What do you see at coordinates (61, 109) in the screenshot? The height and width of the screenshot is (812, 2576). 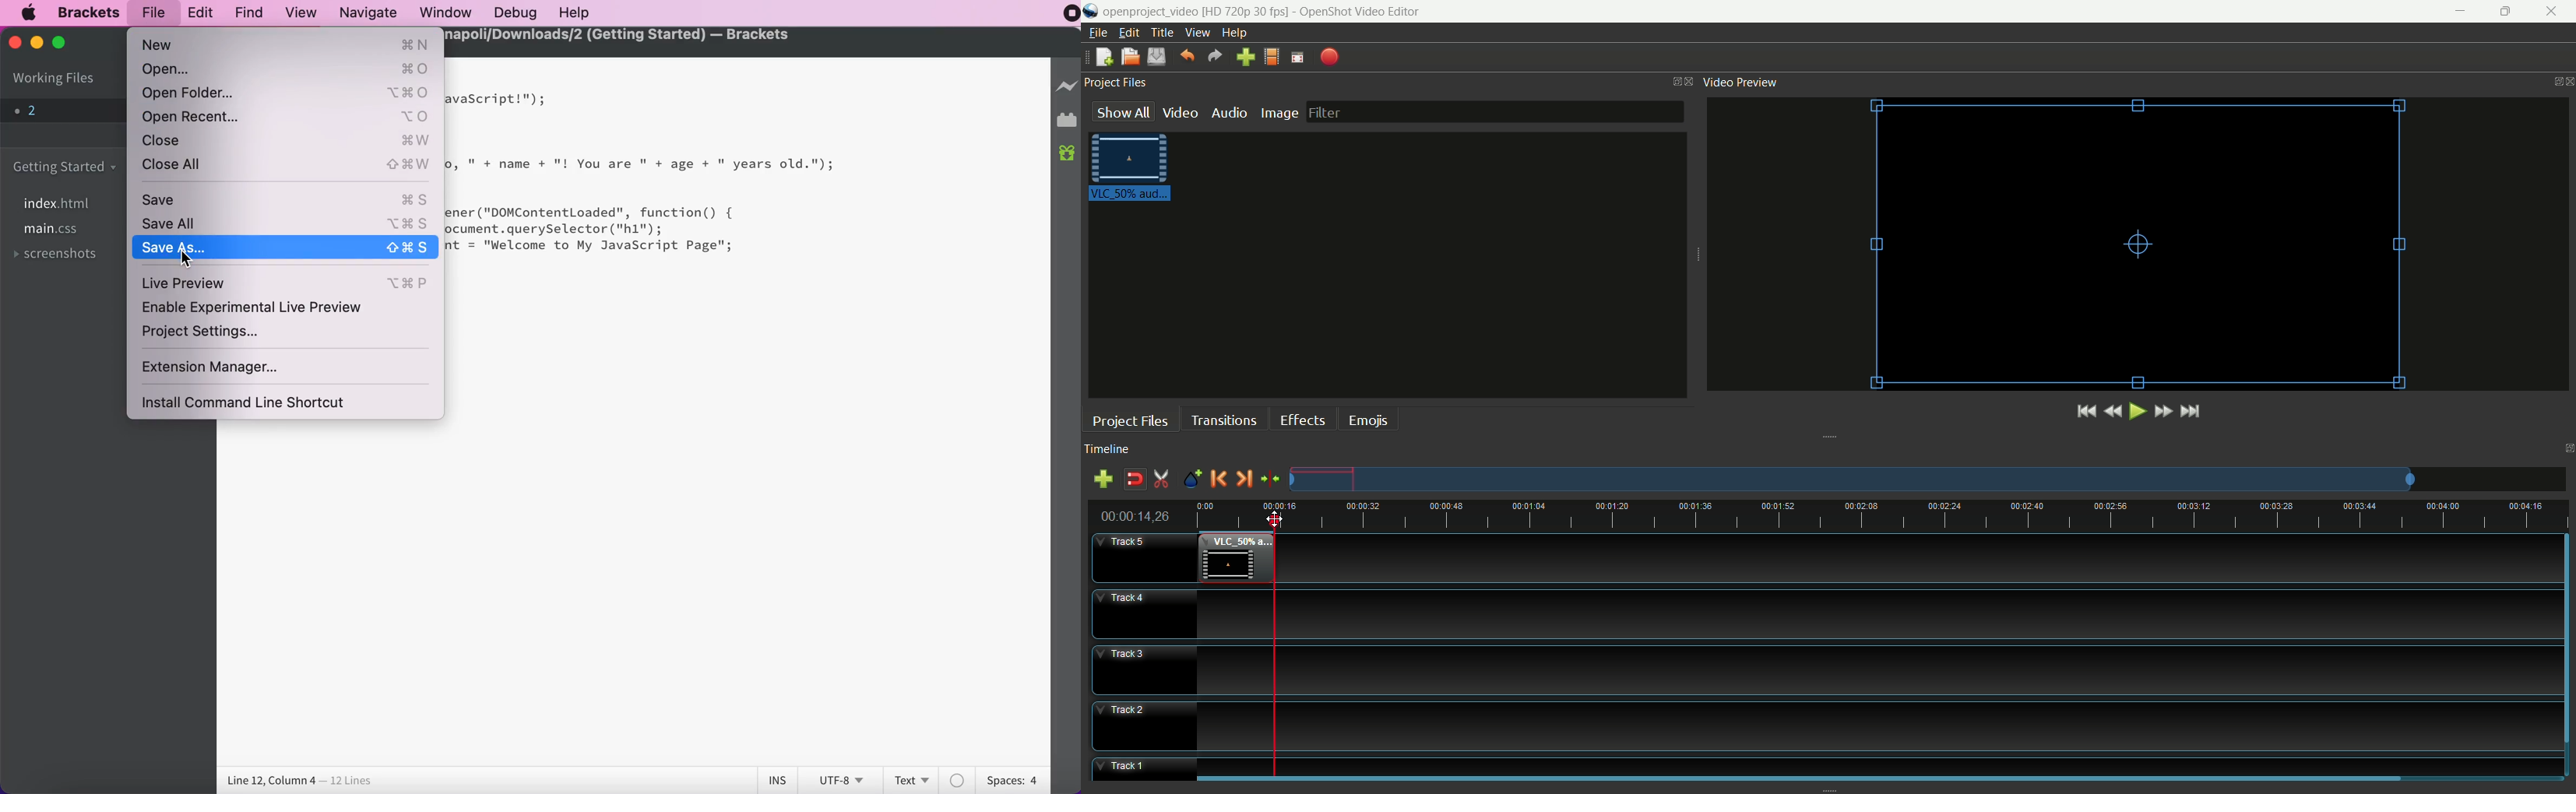 I see `2` at bounding box center [61, 109].